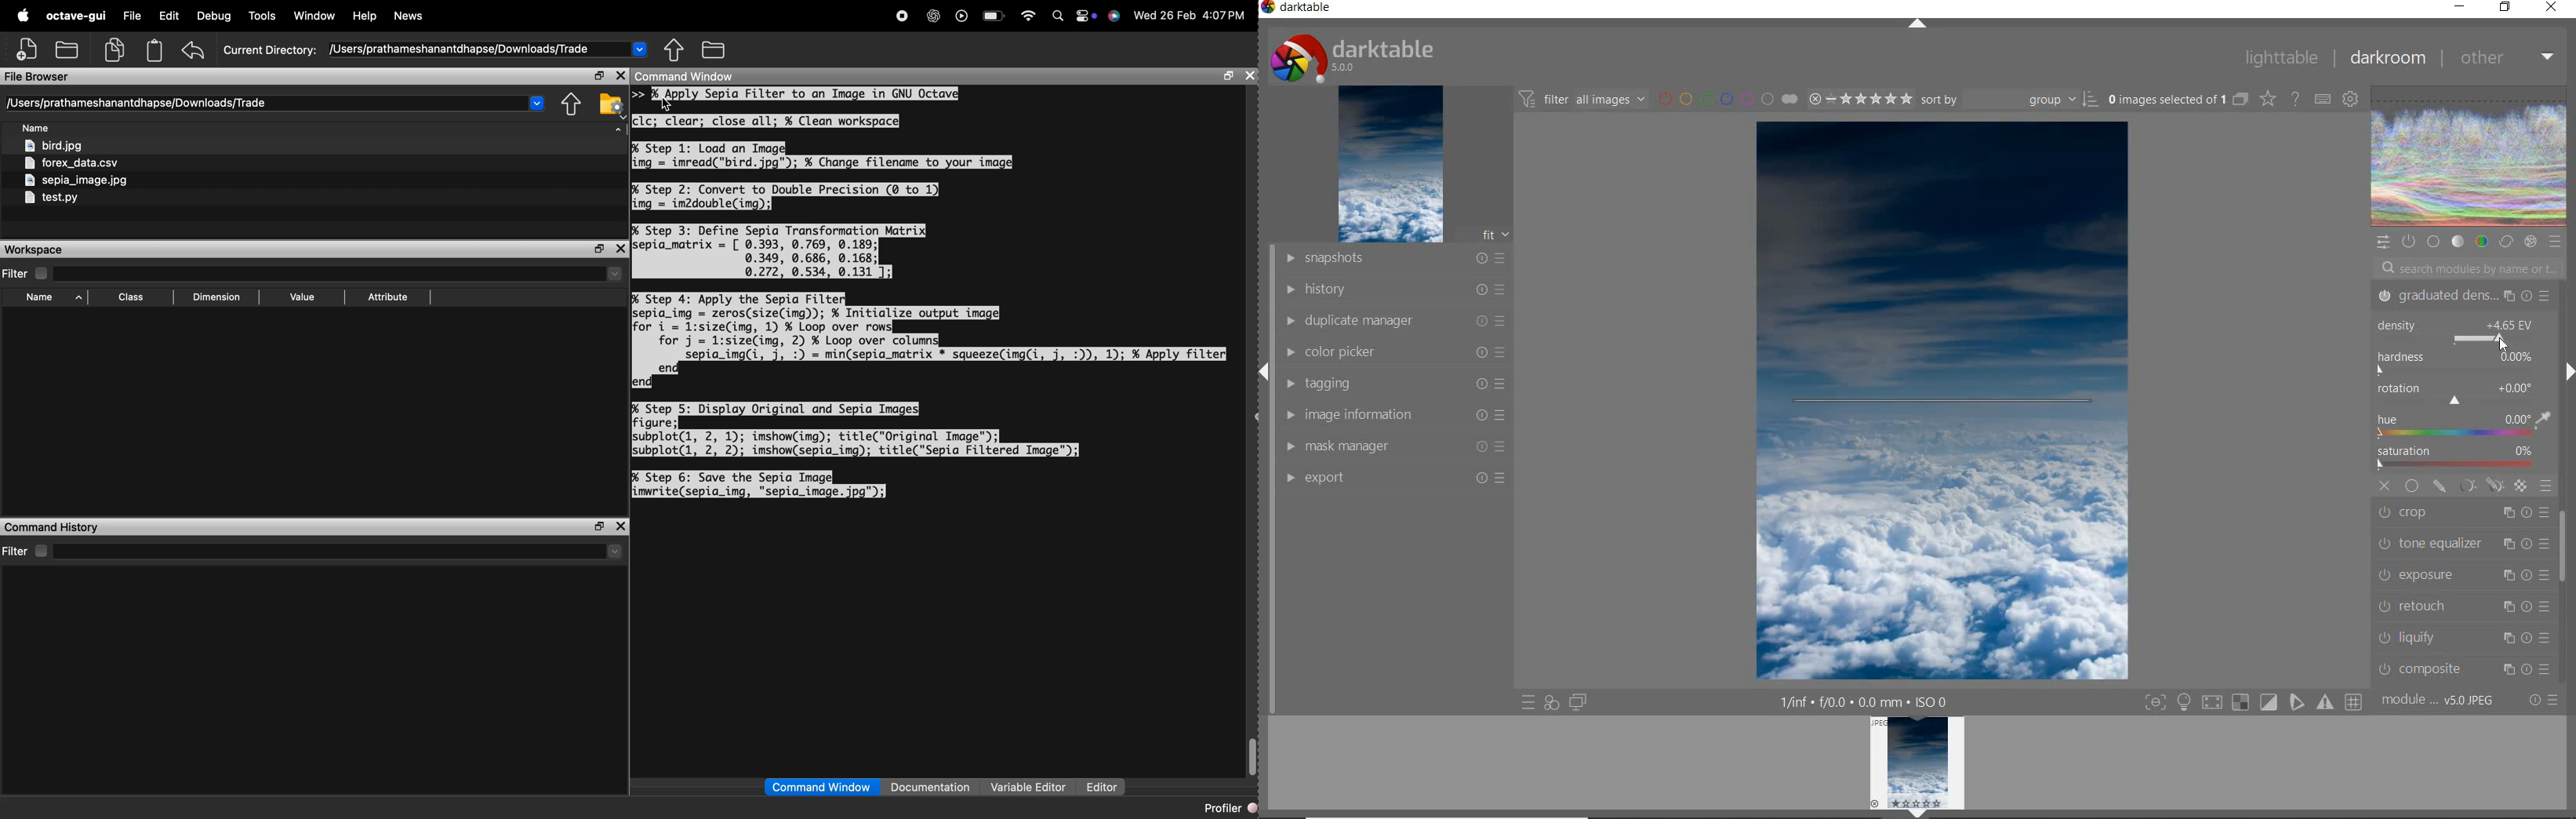 This screenshot has height=840, width=2576. Describe the element at coordinates (1918, 814) in the screenshot. I see `Down` at that location.